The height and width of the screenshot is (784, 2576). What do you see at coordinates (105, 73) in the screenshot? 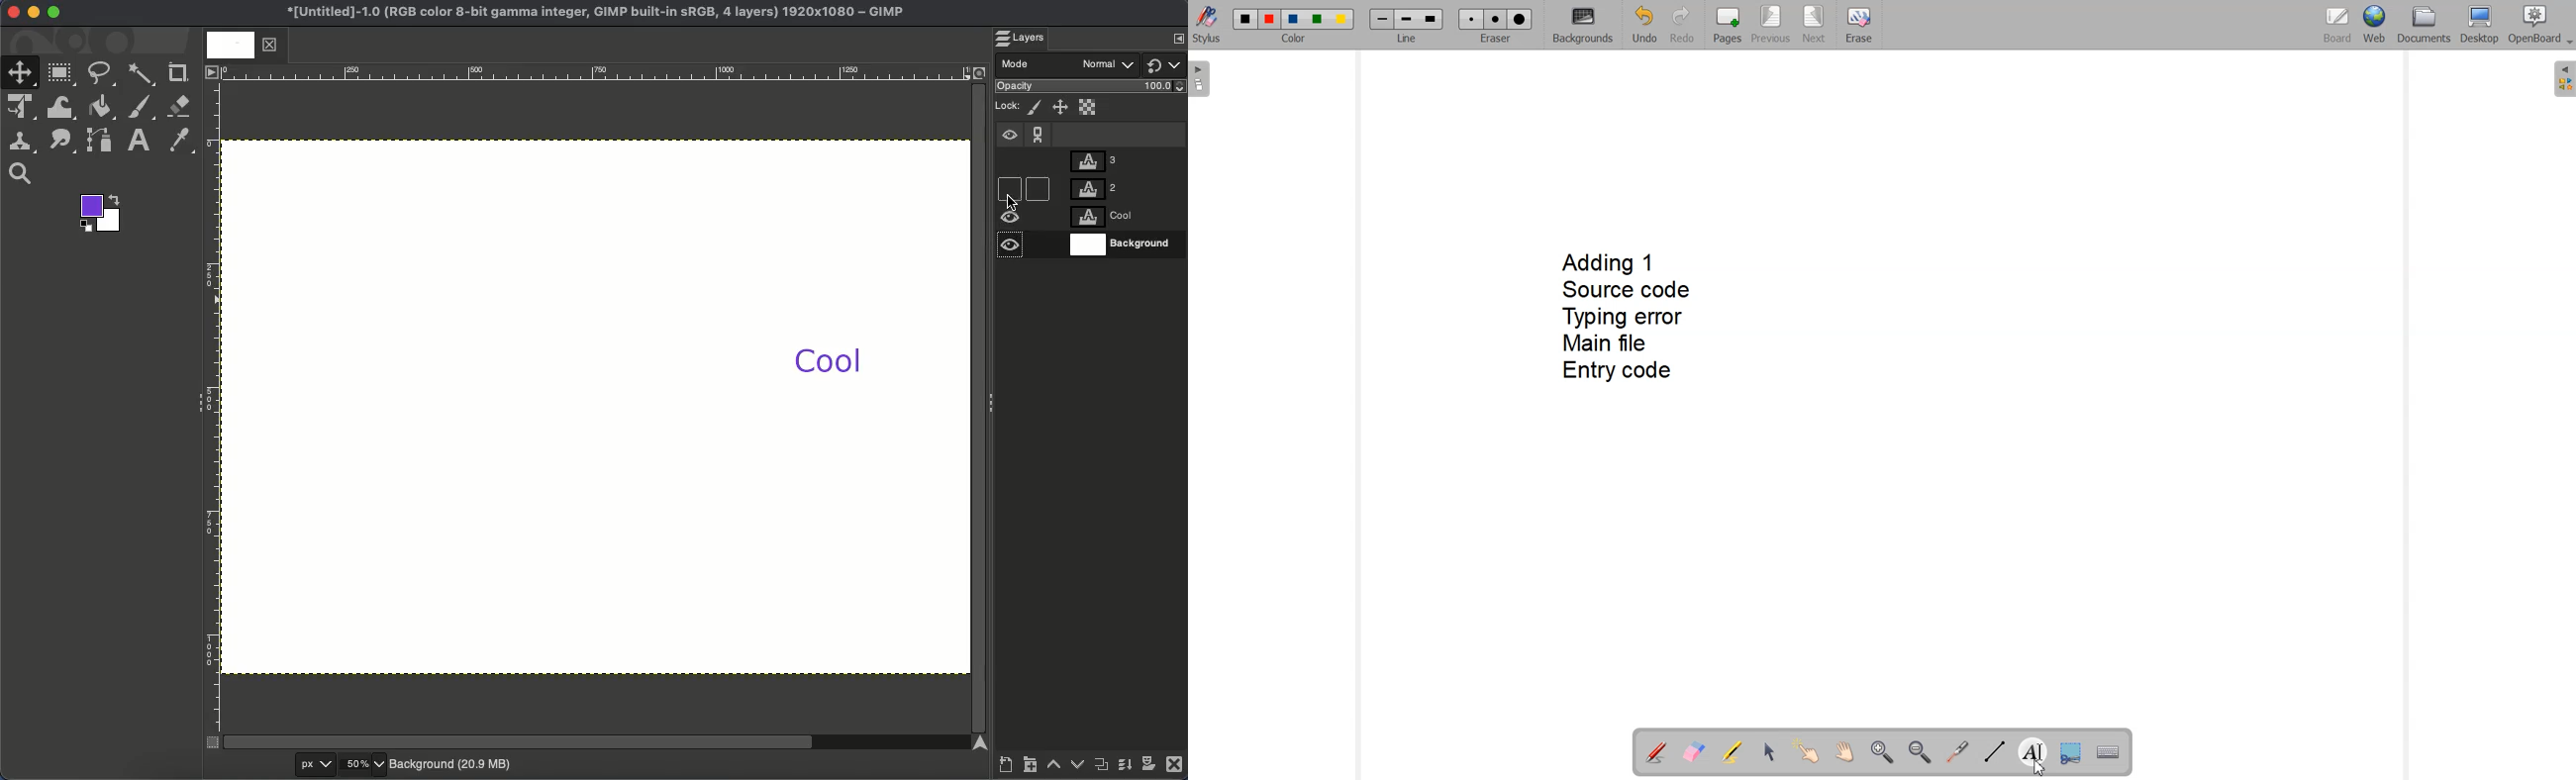
I see `Free select` at bounding box center [105, 73].